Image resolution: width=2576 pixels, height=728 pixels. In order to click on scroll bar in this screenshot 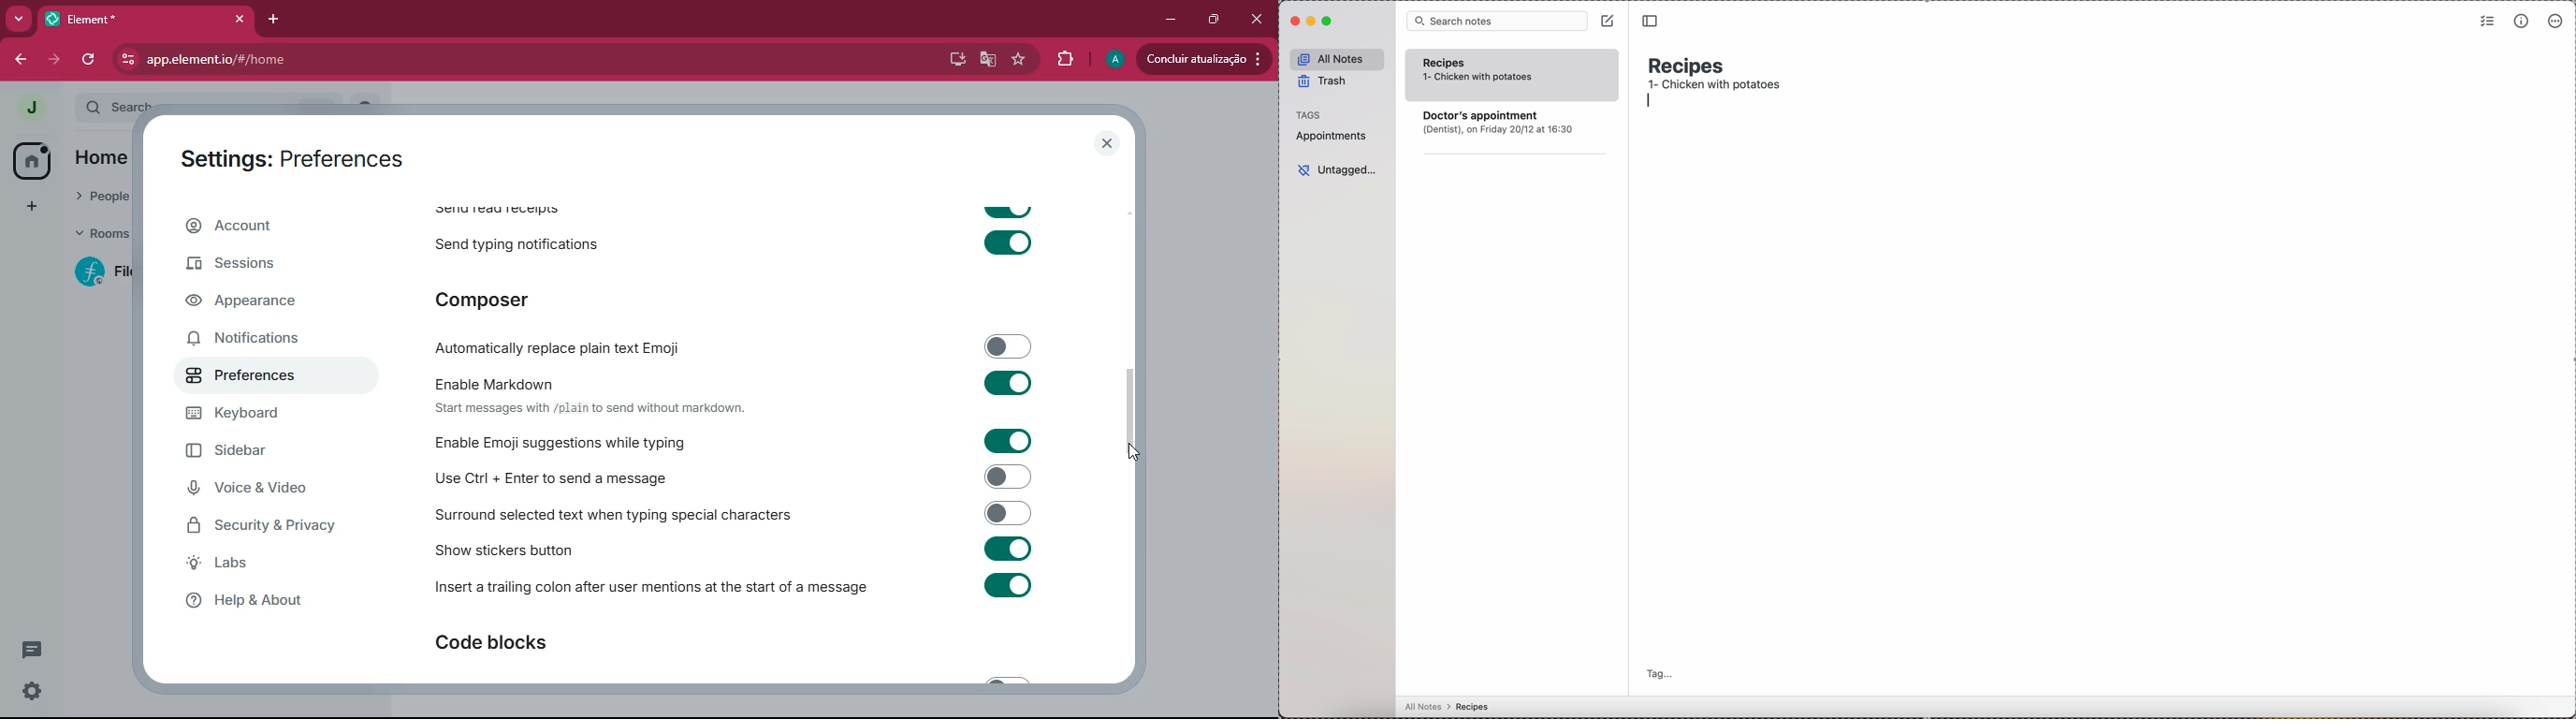, I will do `click(1140, 414)`.